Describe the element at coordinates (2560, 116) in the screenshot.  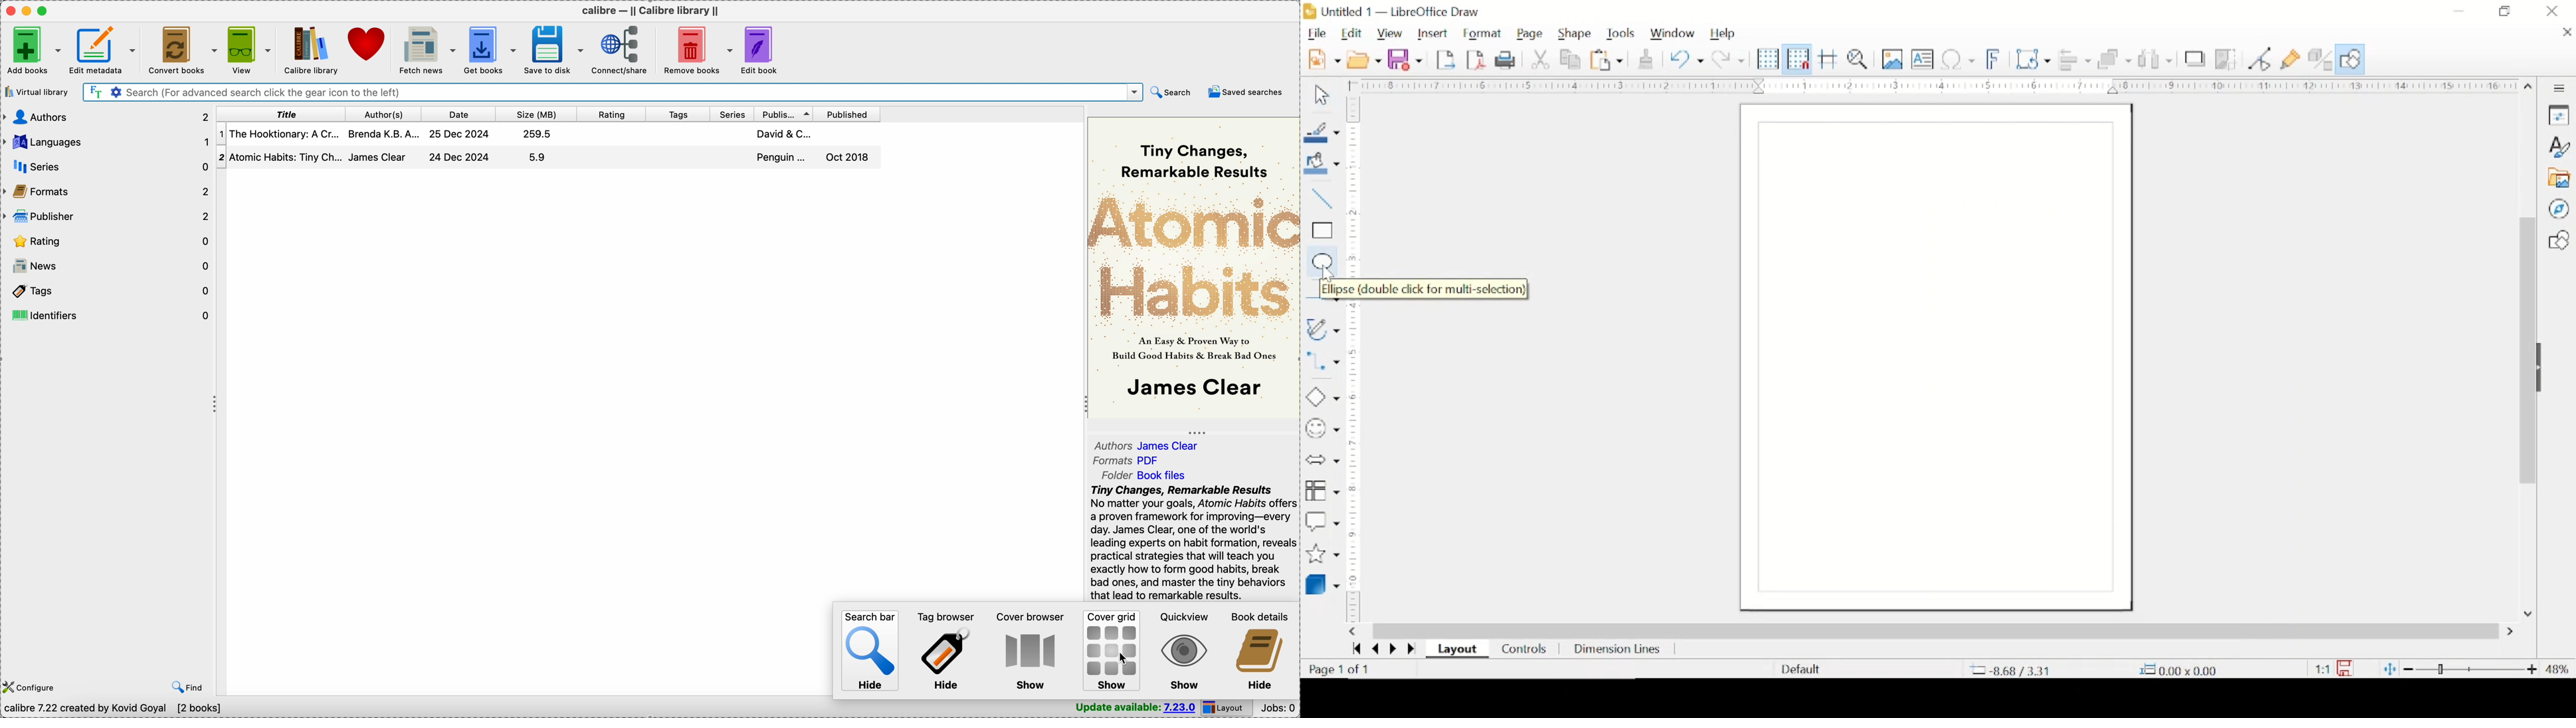
I see `properties` at that location.